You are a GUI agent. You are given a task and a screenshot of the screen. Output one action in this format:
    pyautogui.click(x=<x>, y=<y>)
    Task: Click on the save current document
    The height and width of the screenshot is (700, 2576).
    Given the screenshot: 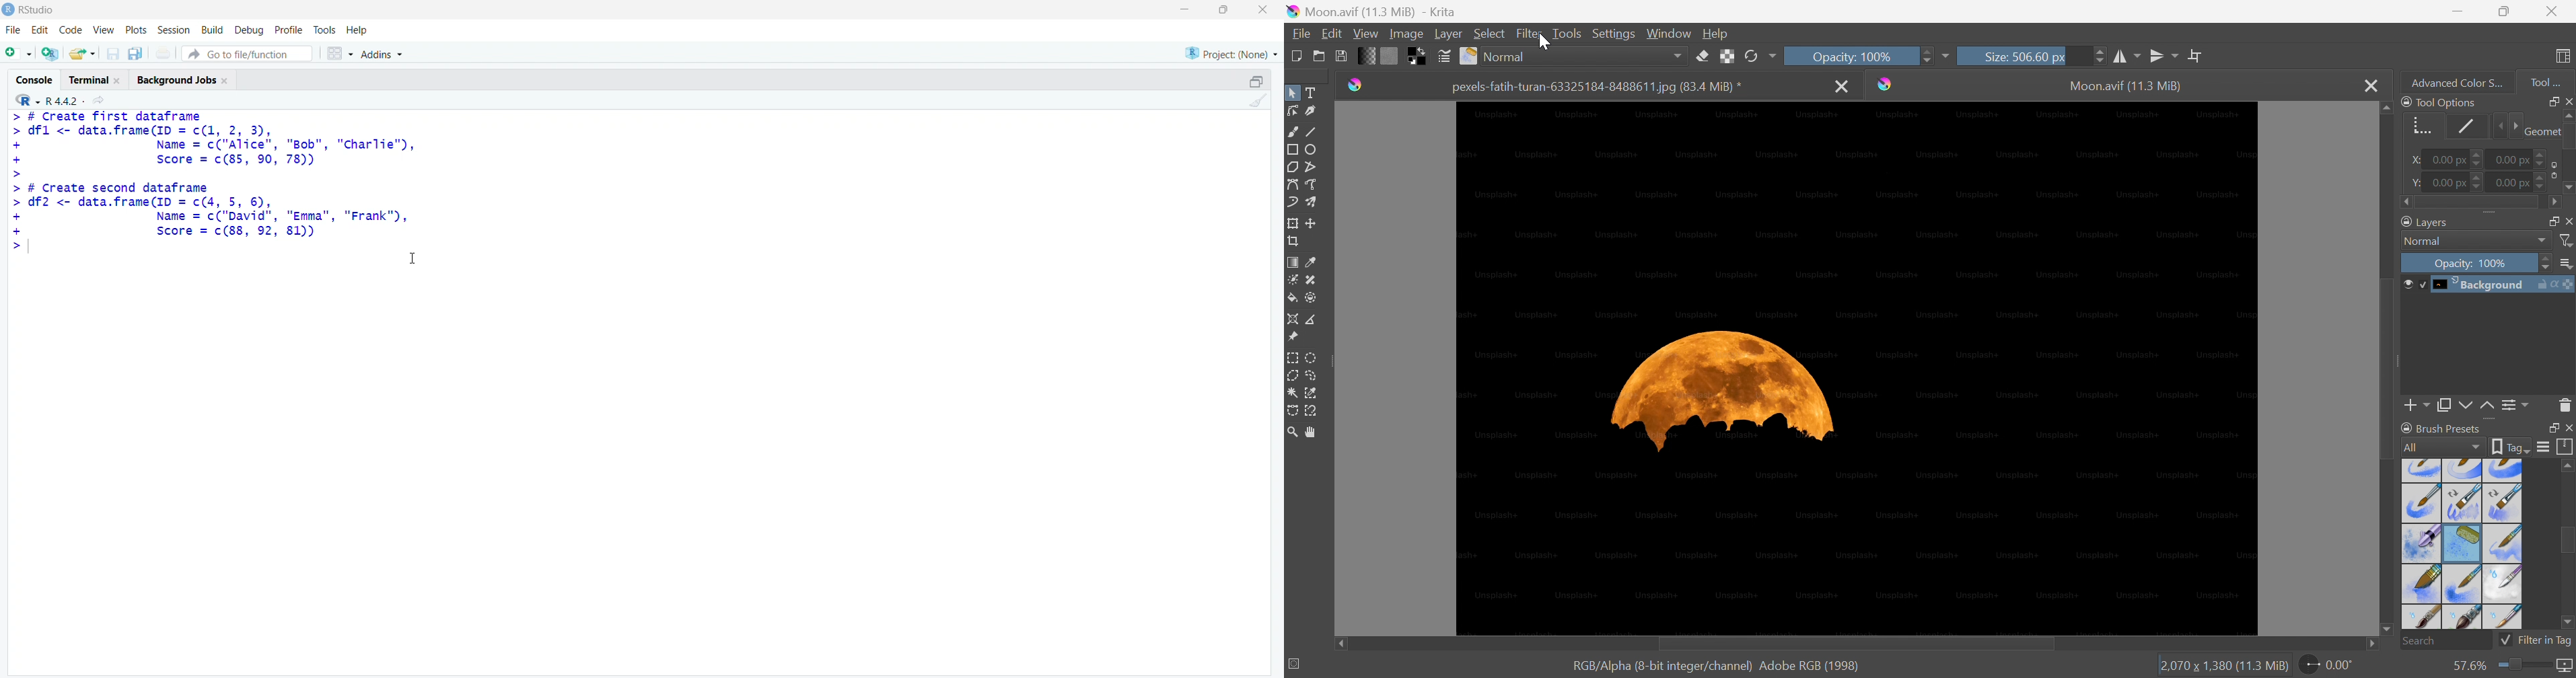 What is the action you would take?
    pyautogui.click(x=113, y=54)
    